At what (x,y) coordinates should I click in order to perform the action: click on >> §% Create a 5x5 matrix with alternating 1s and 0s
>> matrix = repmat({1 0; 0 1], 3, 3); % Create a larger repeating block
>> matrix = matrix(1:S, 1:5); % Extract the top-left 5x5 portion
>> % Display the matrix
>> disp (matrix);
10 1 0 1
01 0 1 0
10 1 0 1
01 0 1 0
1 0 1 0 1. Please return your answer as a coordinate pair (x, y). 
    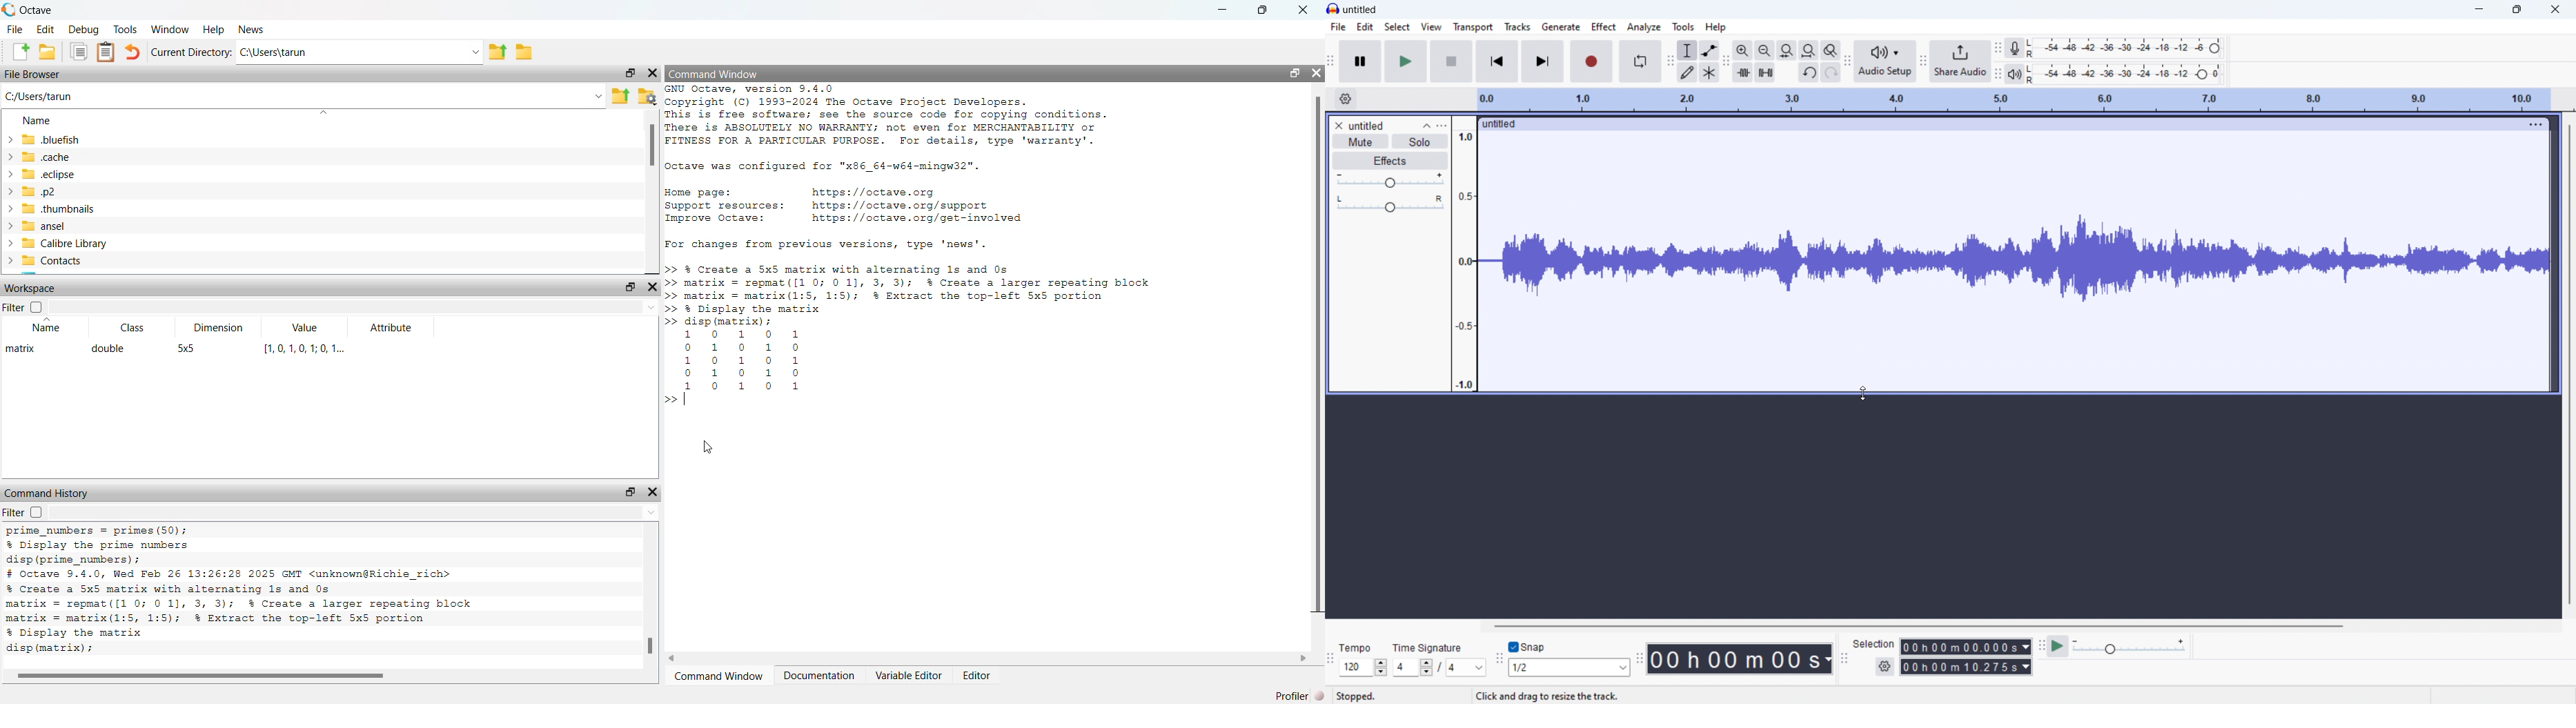
    Looking at the image, I should click on (910, 326).